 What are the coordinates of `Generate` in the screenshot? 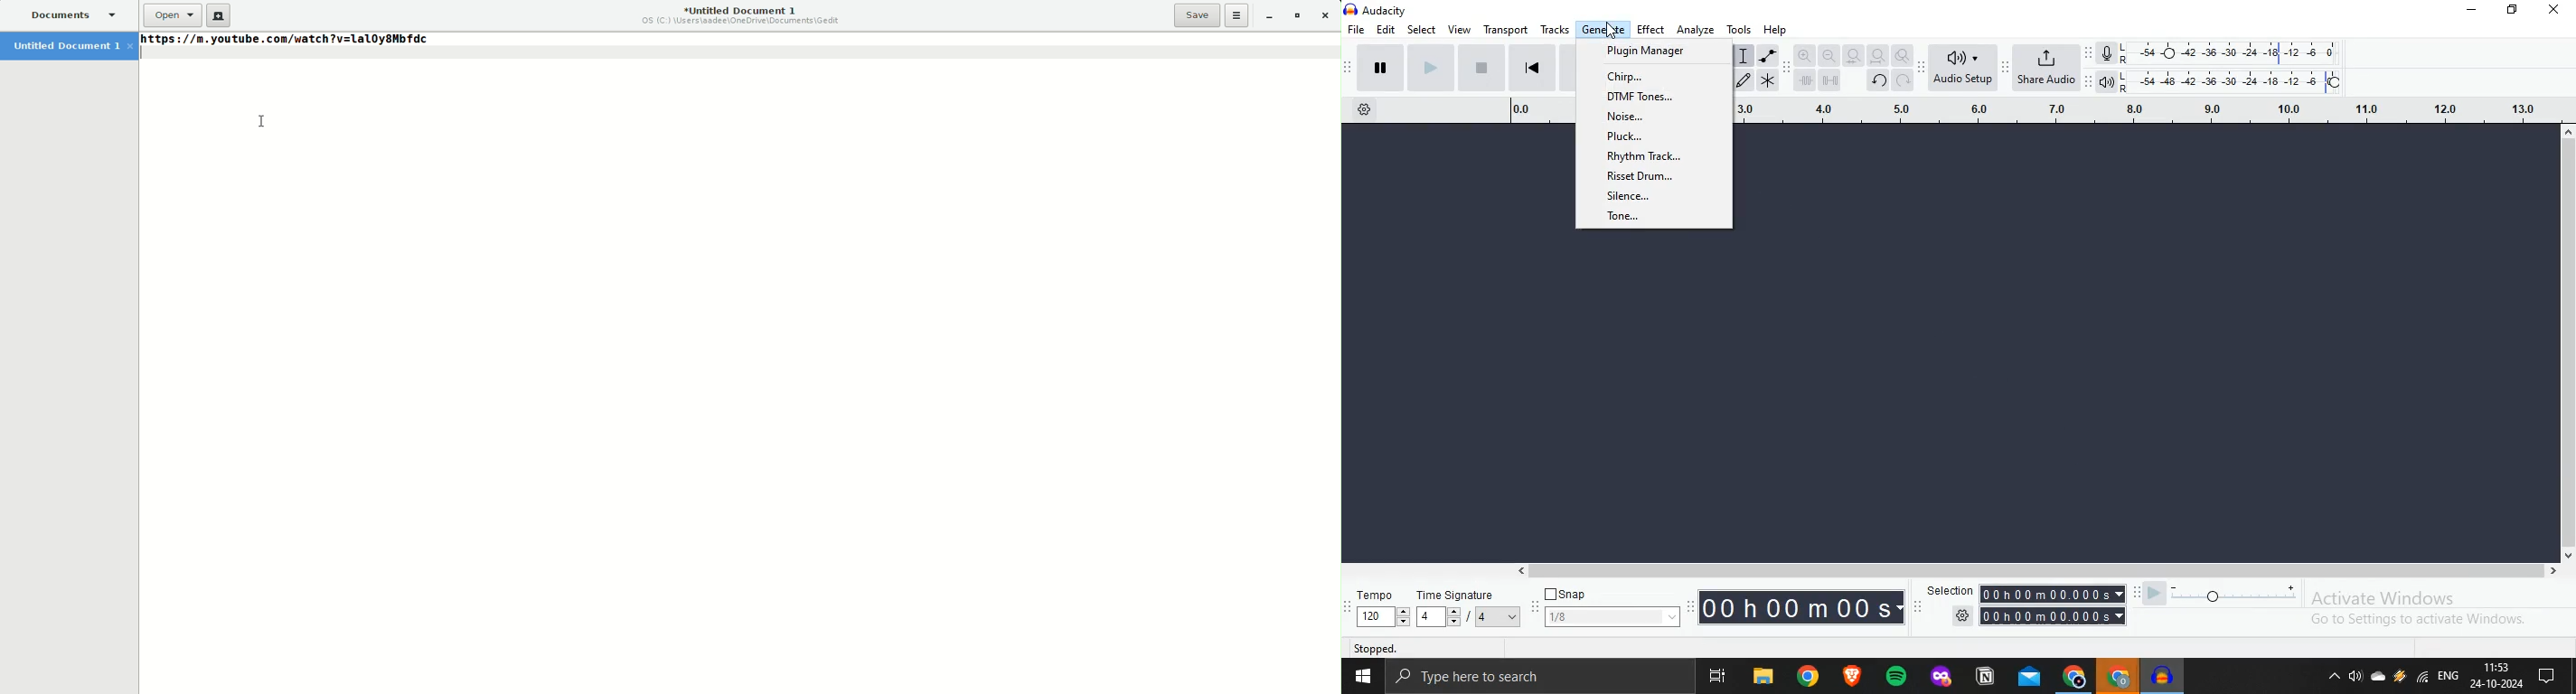 It's located at (1606, 28).